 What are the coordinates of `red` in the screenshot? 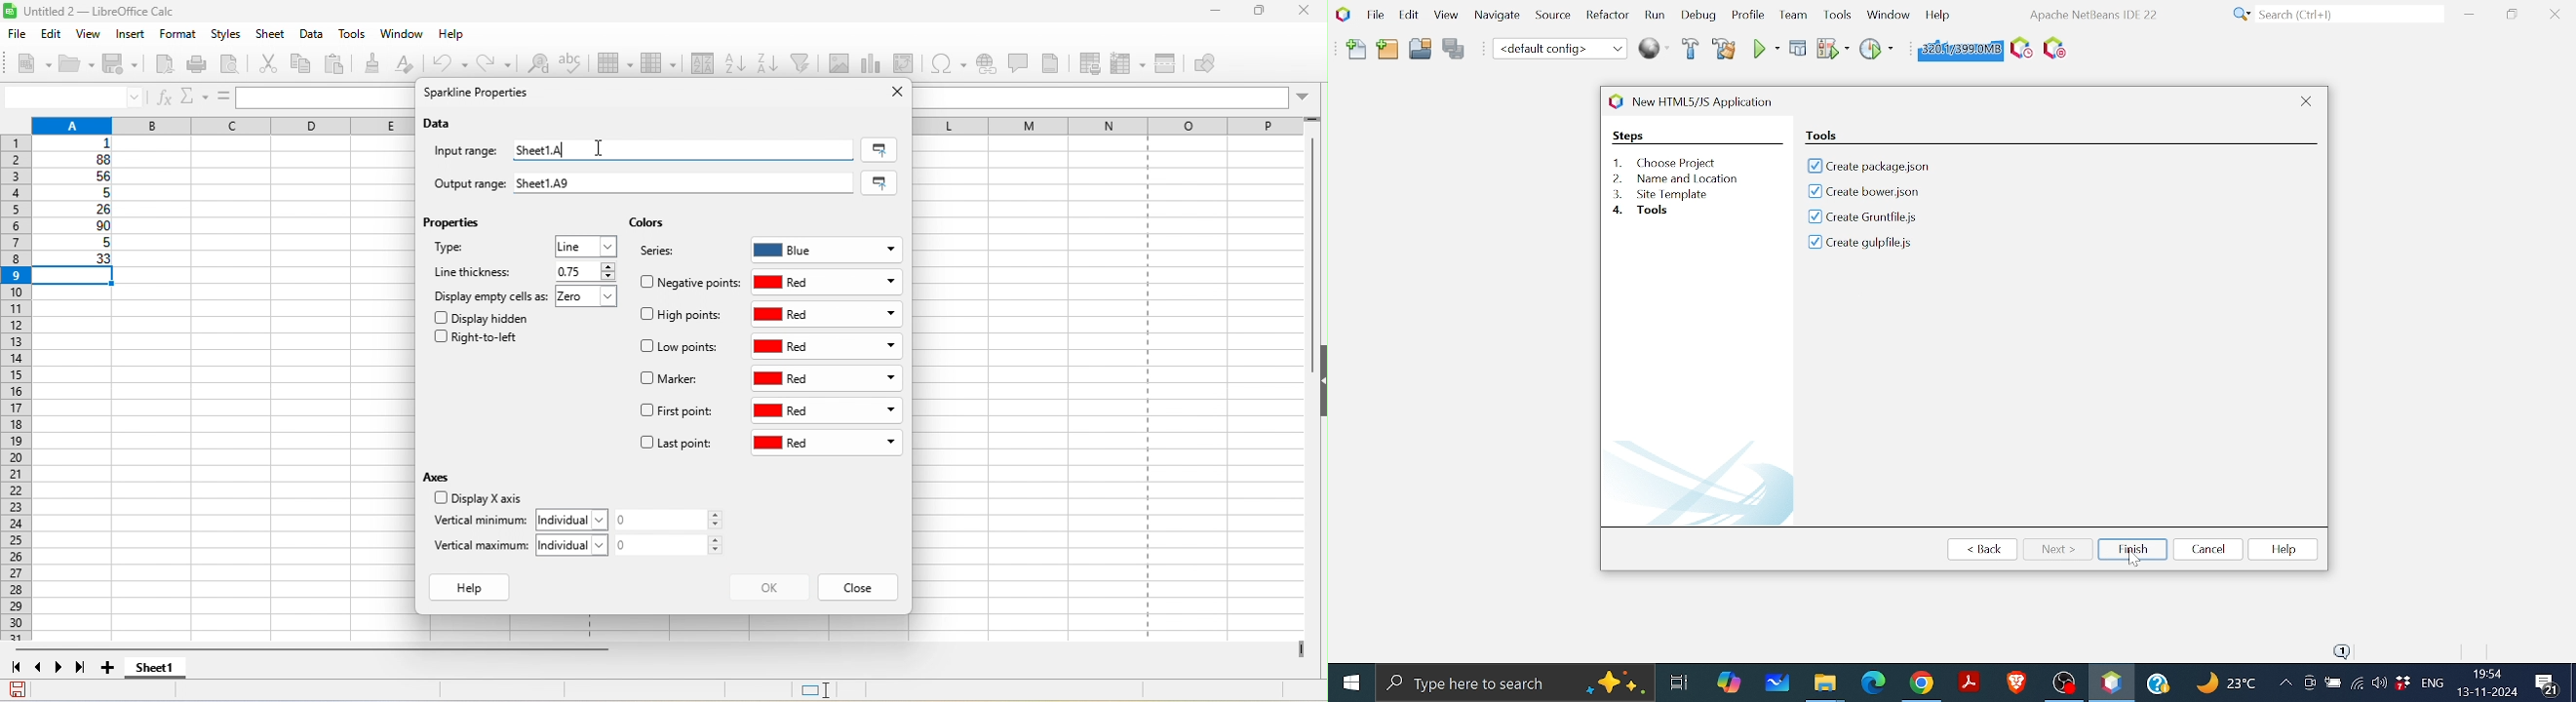 It's located at (826, 412).